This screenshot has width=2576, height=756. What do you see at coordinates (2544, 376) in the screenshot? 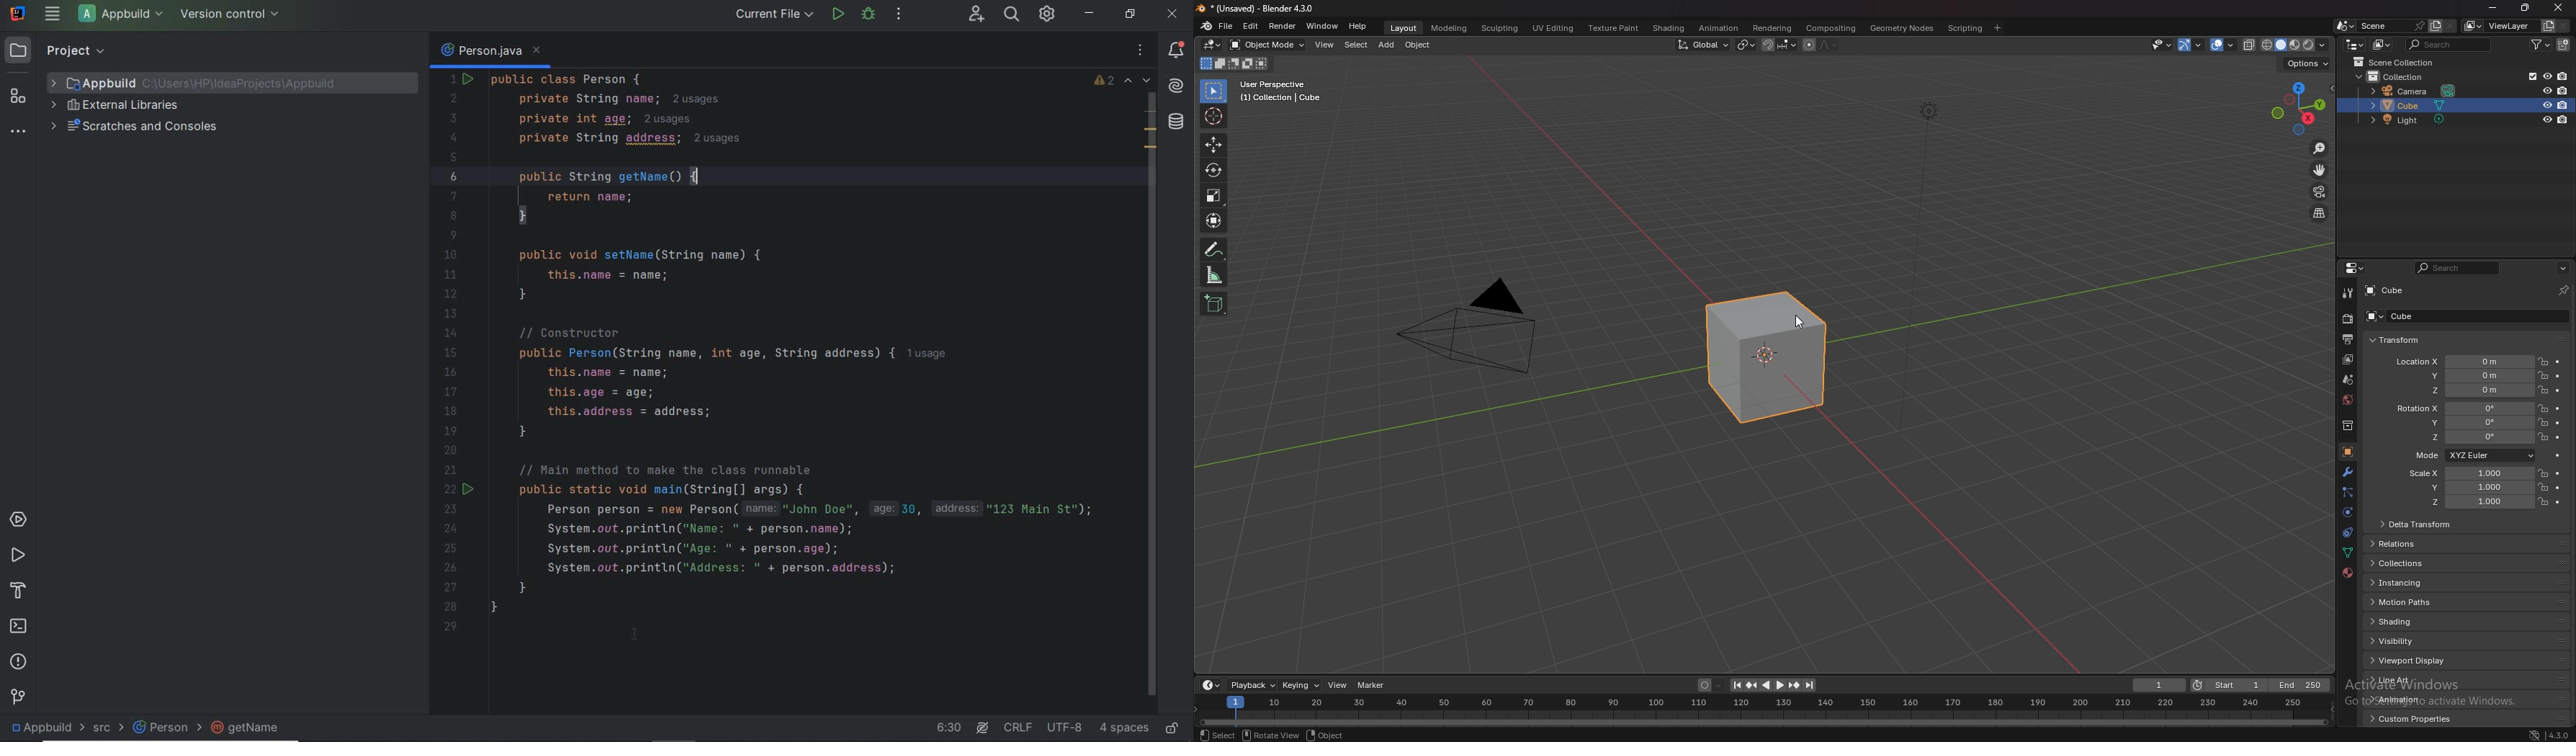
I see `lock` at bounding box center [2544, 376].